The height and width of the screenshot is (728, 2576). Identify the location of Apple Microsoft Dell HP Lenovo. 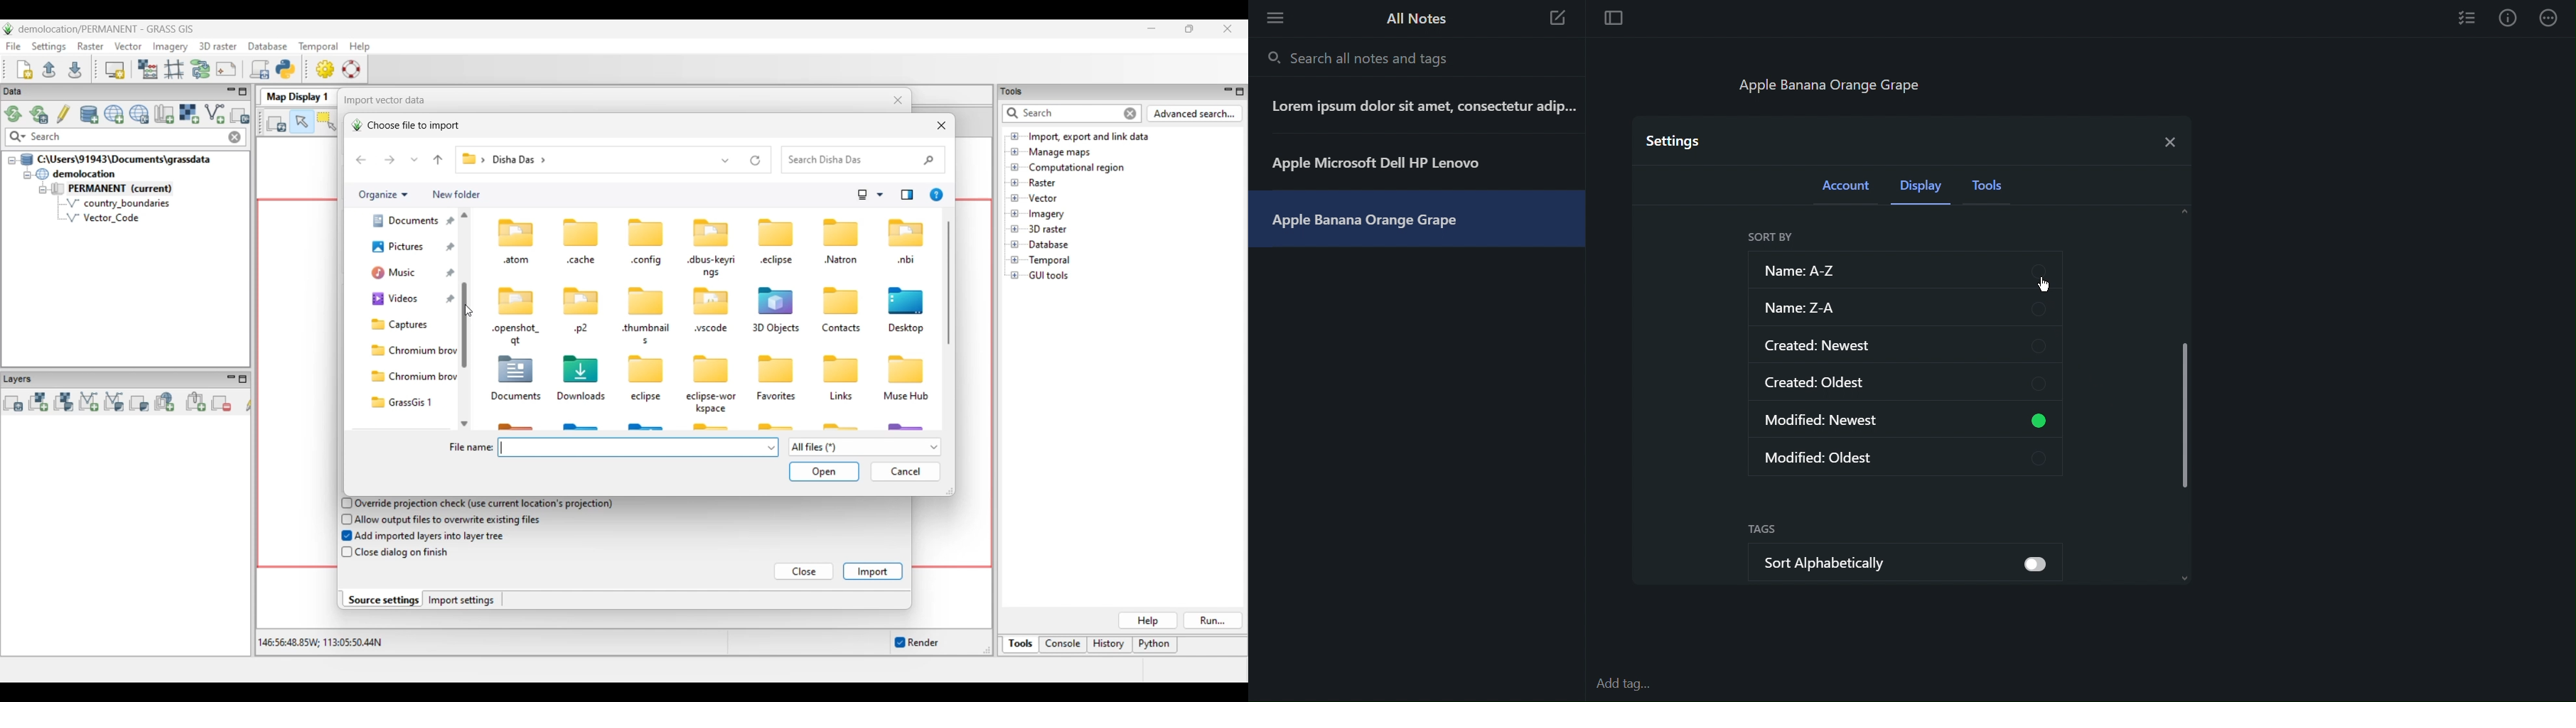
(1385, 163).